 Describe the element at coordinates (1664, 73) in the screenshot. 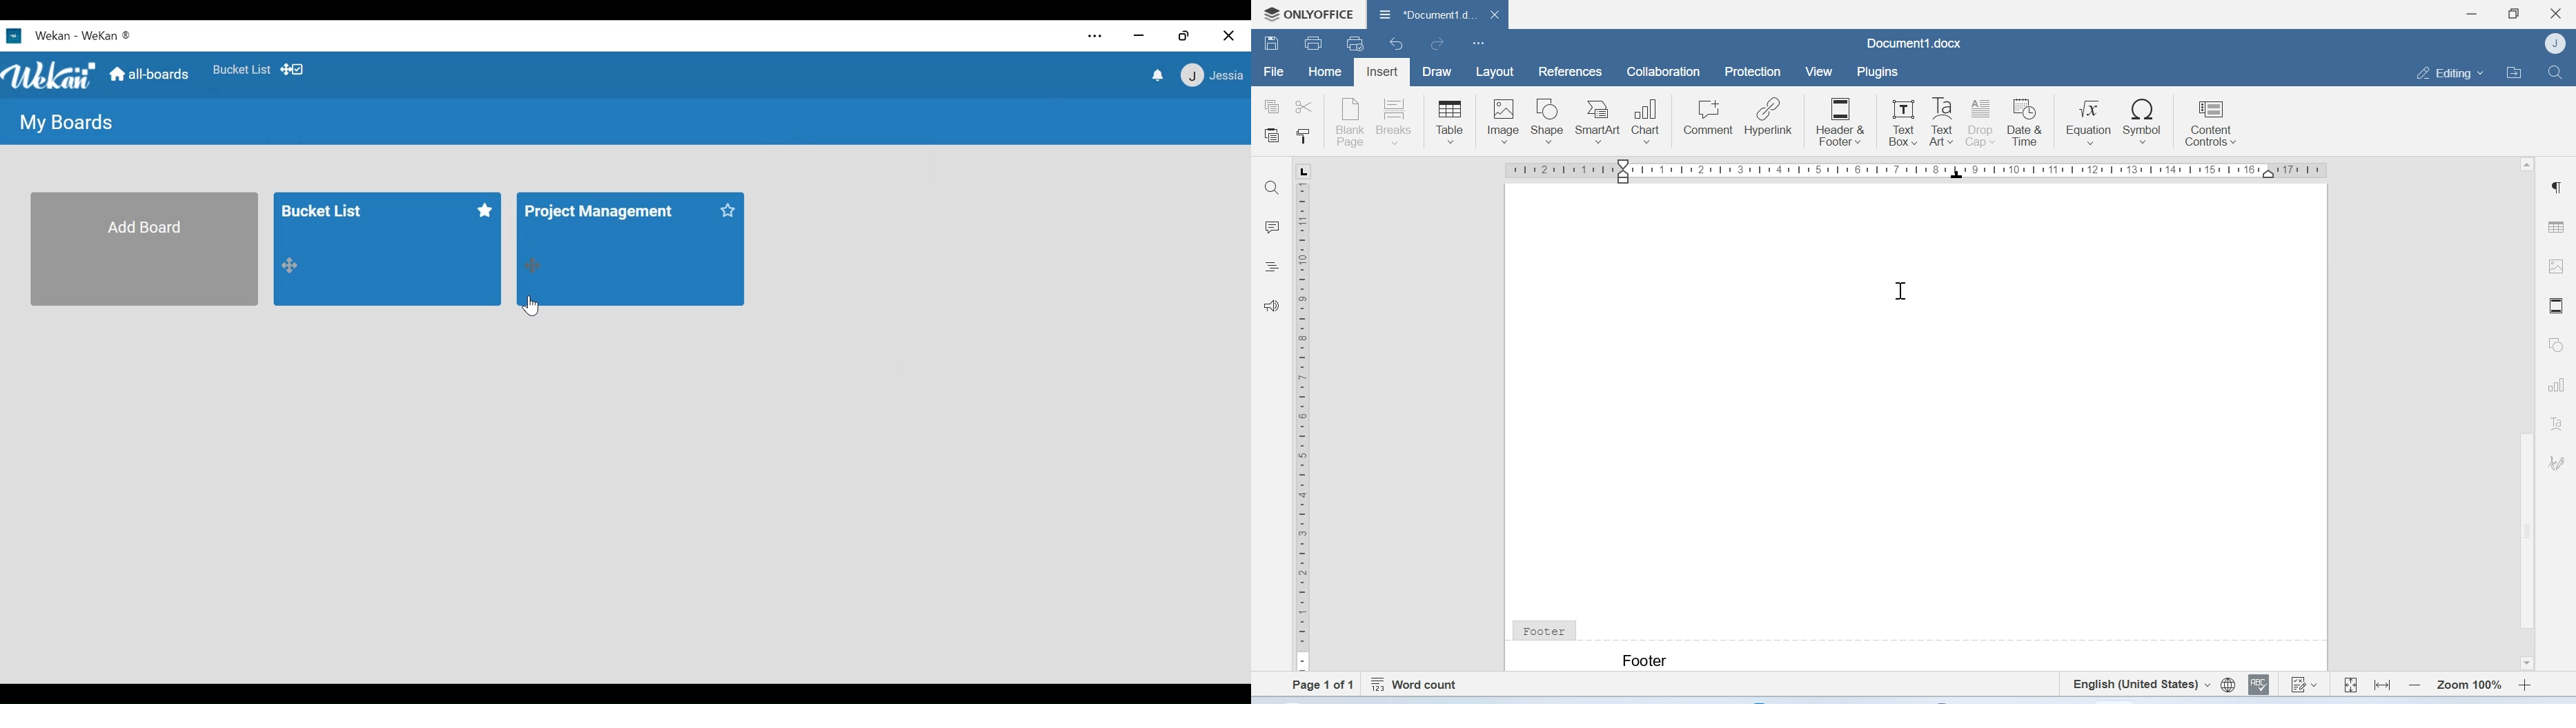

I see `Collaboration` at that location.